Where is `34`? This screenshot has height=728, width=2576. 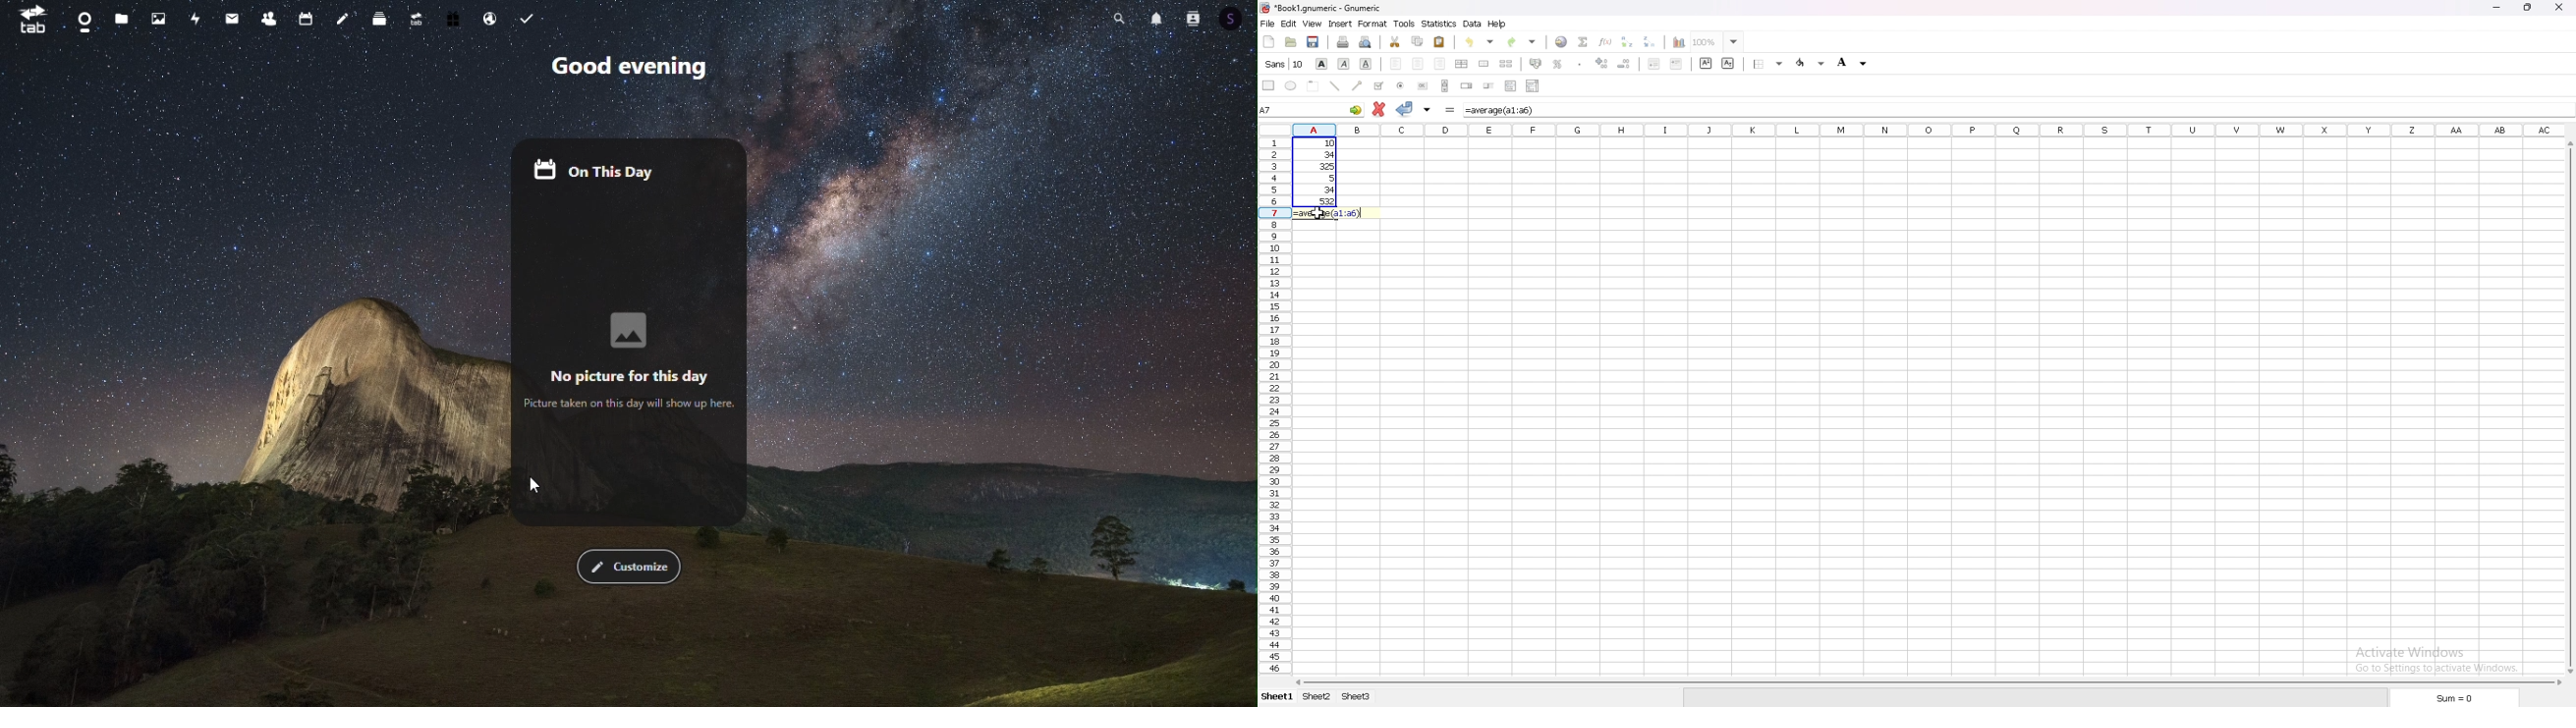 34 is located at coordinates (1319, 154).